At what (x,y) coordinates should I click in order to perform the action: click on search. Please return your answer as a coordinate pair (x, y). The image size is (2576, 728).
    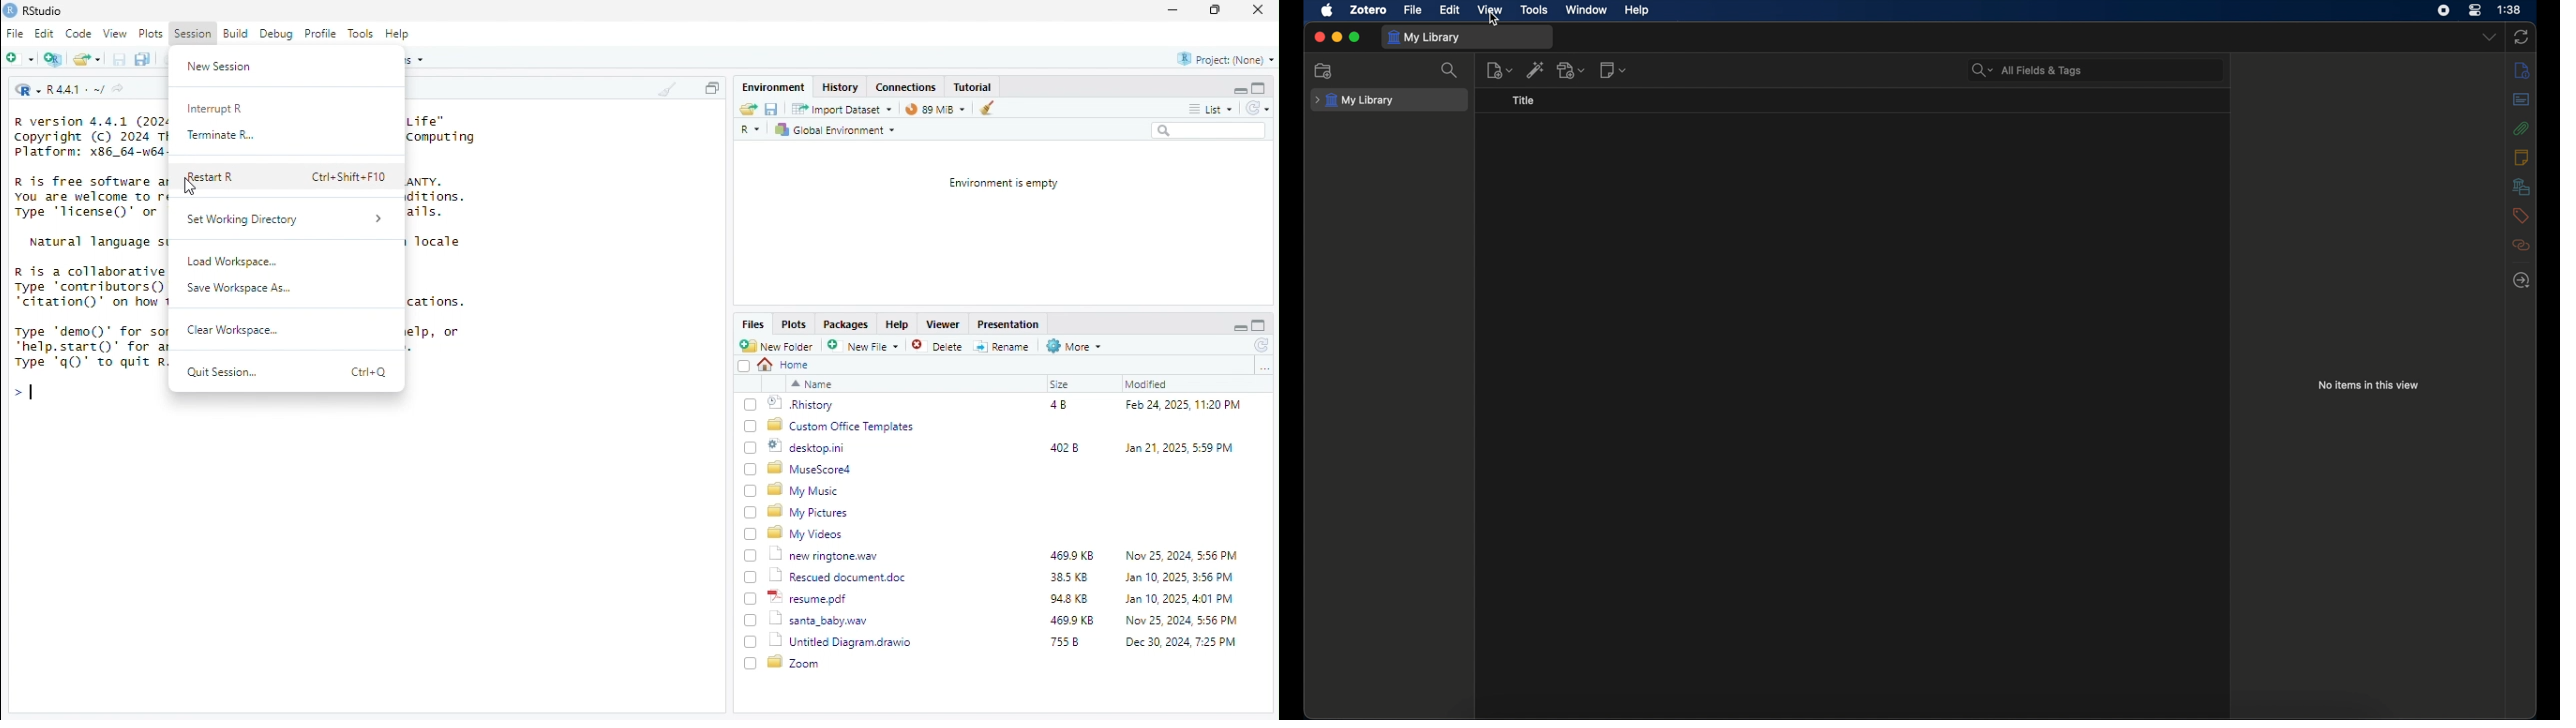
    Looking at the image, I should click on (1451, 70).